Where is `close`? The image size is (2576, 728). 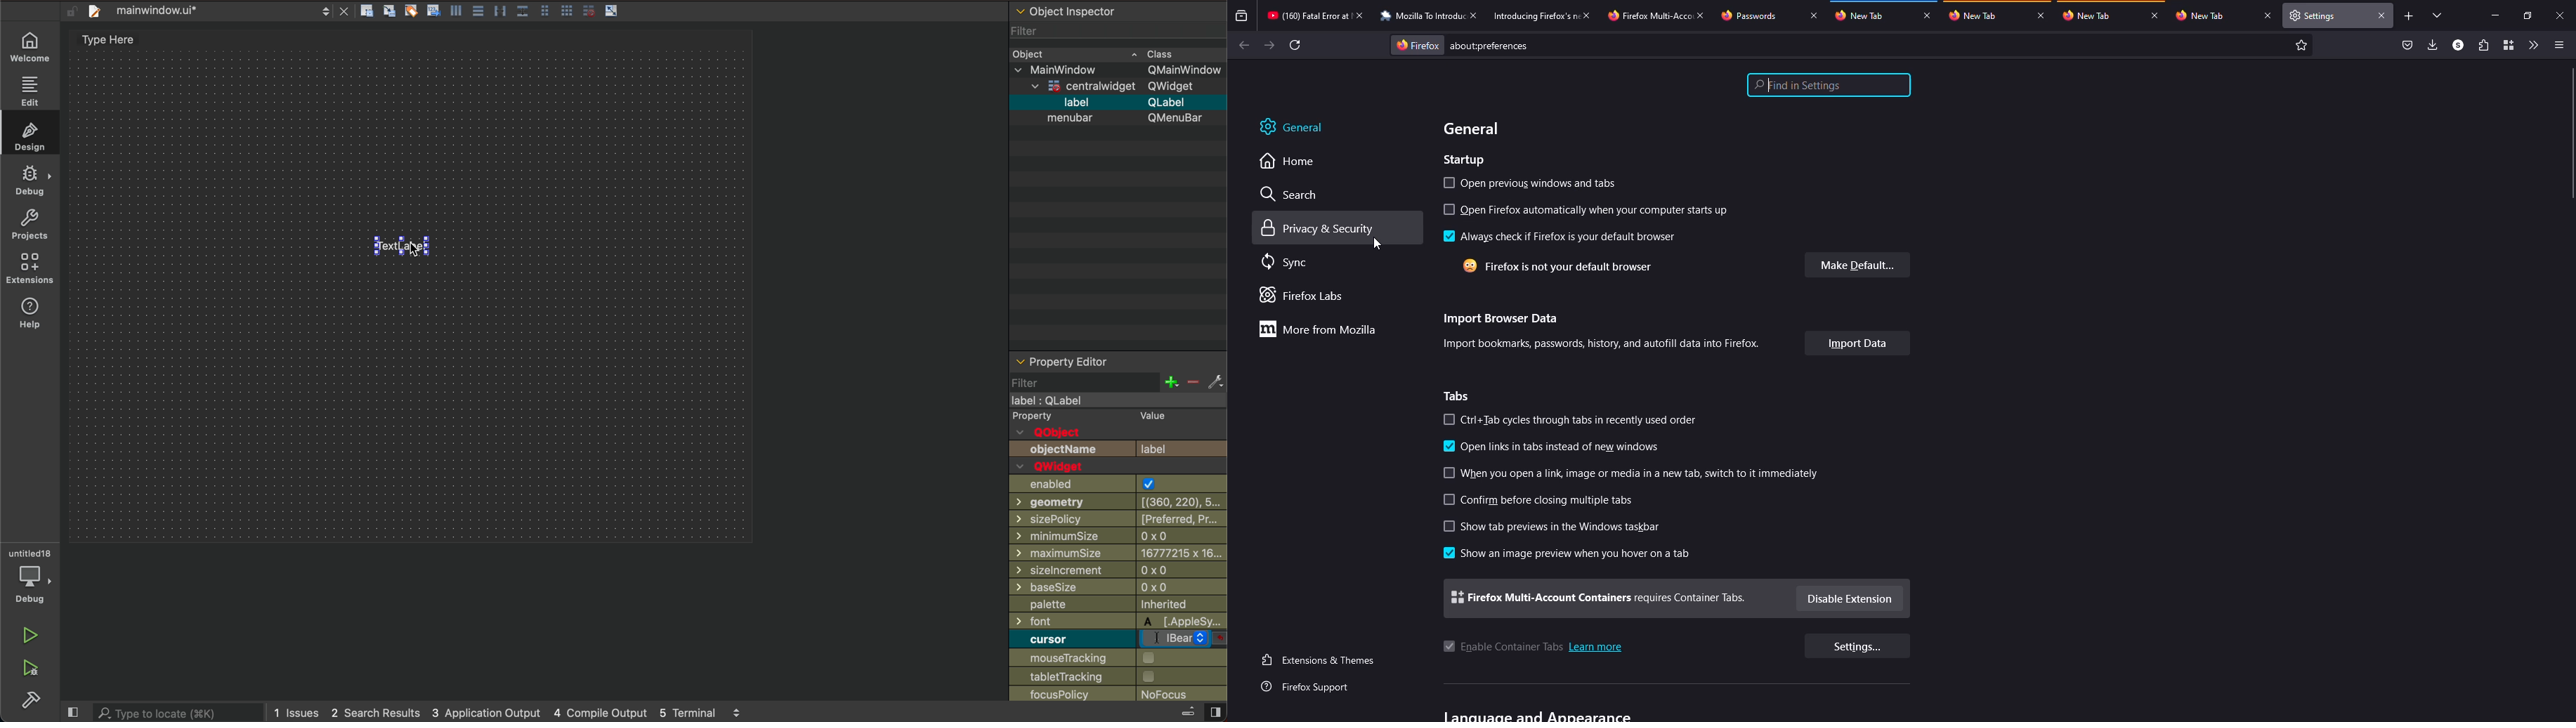
close is located at coordinates (2266, 15).